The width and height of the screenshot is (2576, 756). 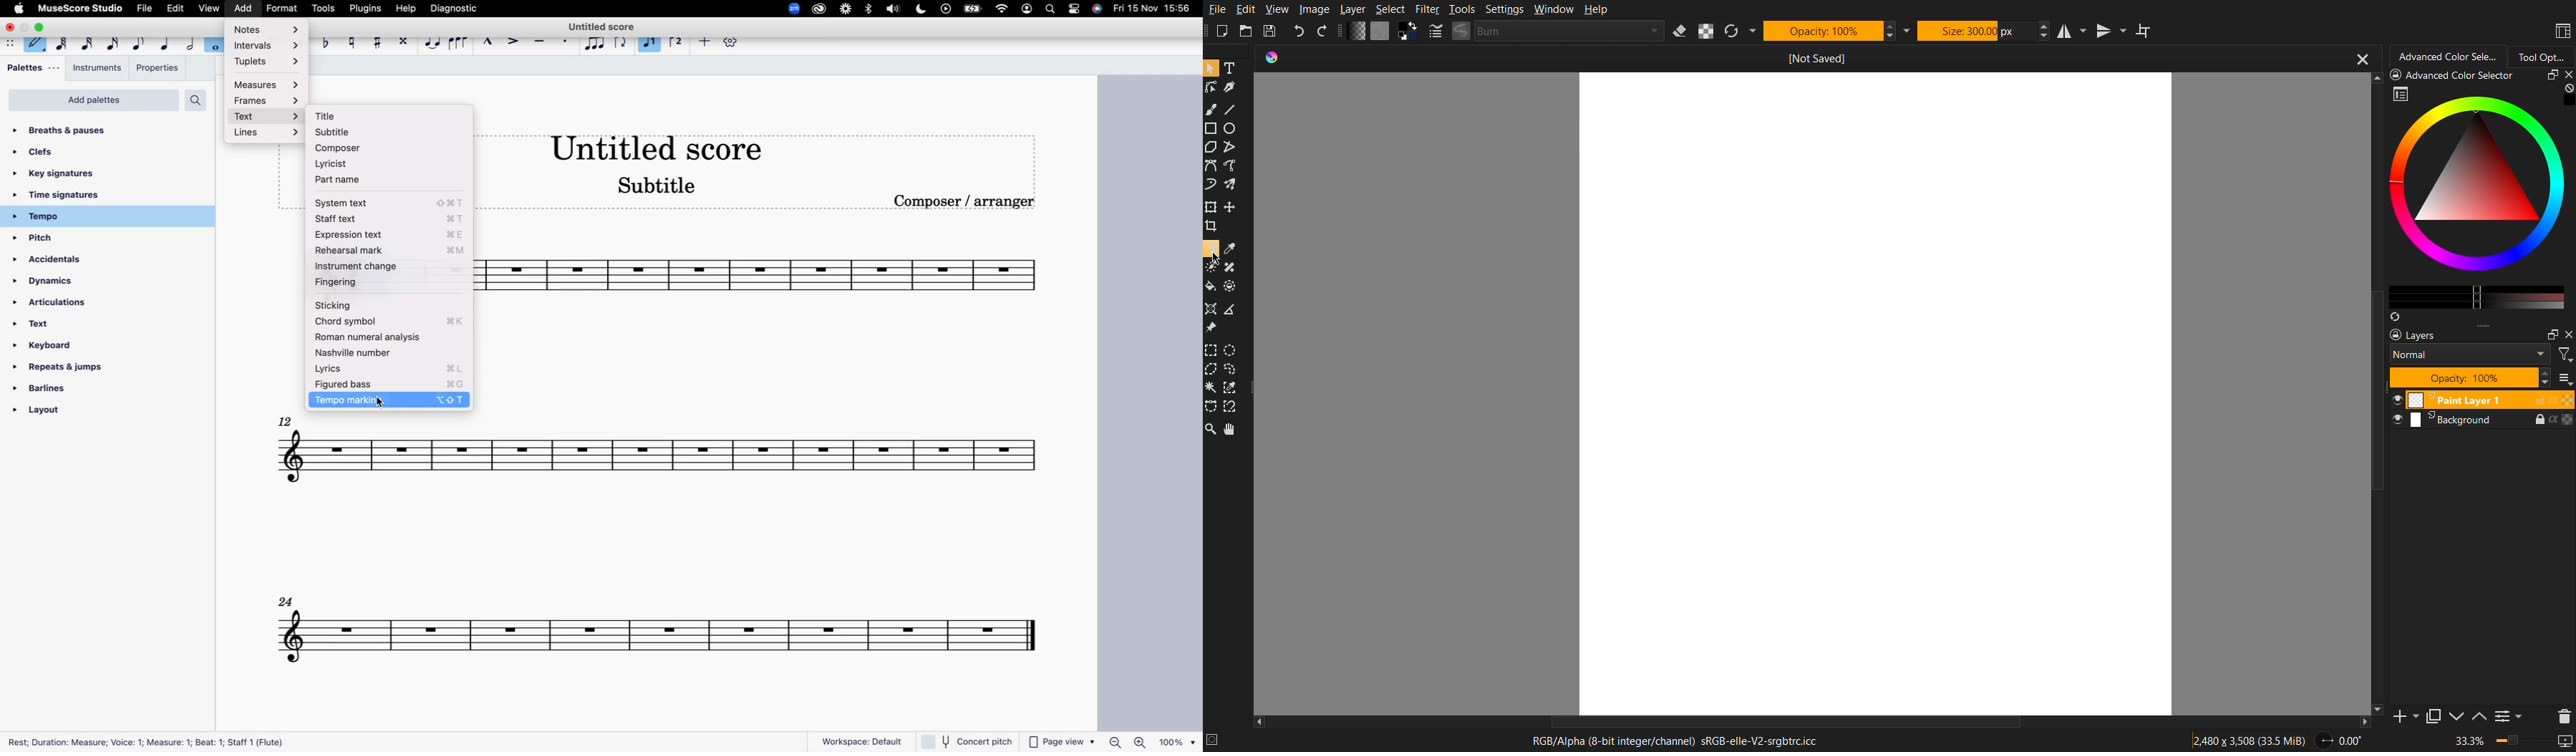 I want to click on default, so click(x=36, y=45).